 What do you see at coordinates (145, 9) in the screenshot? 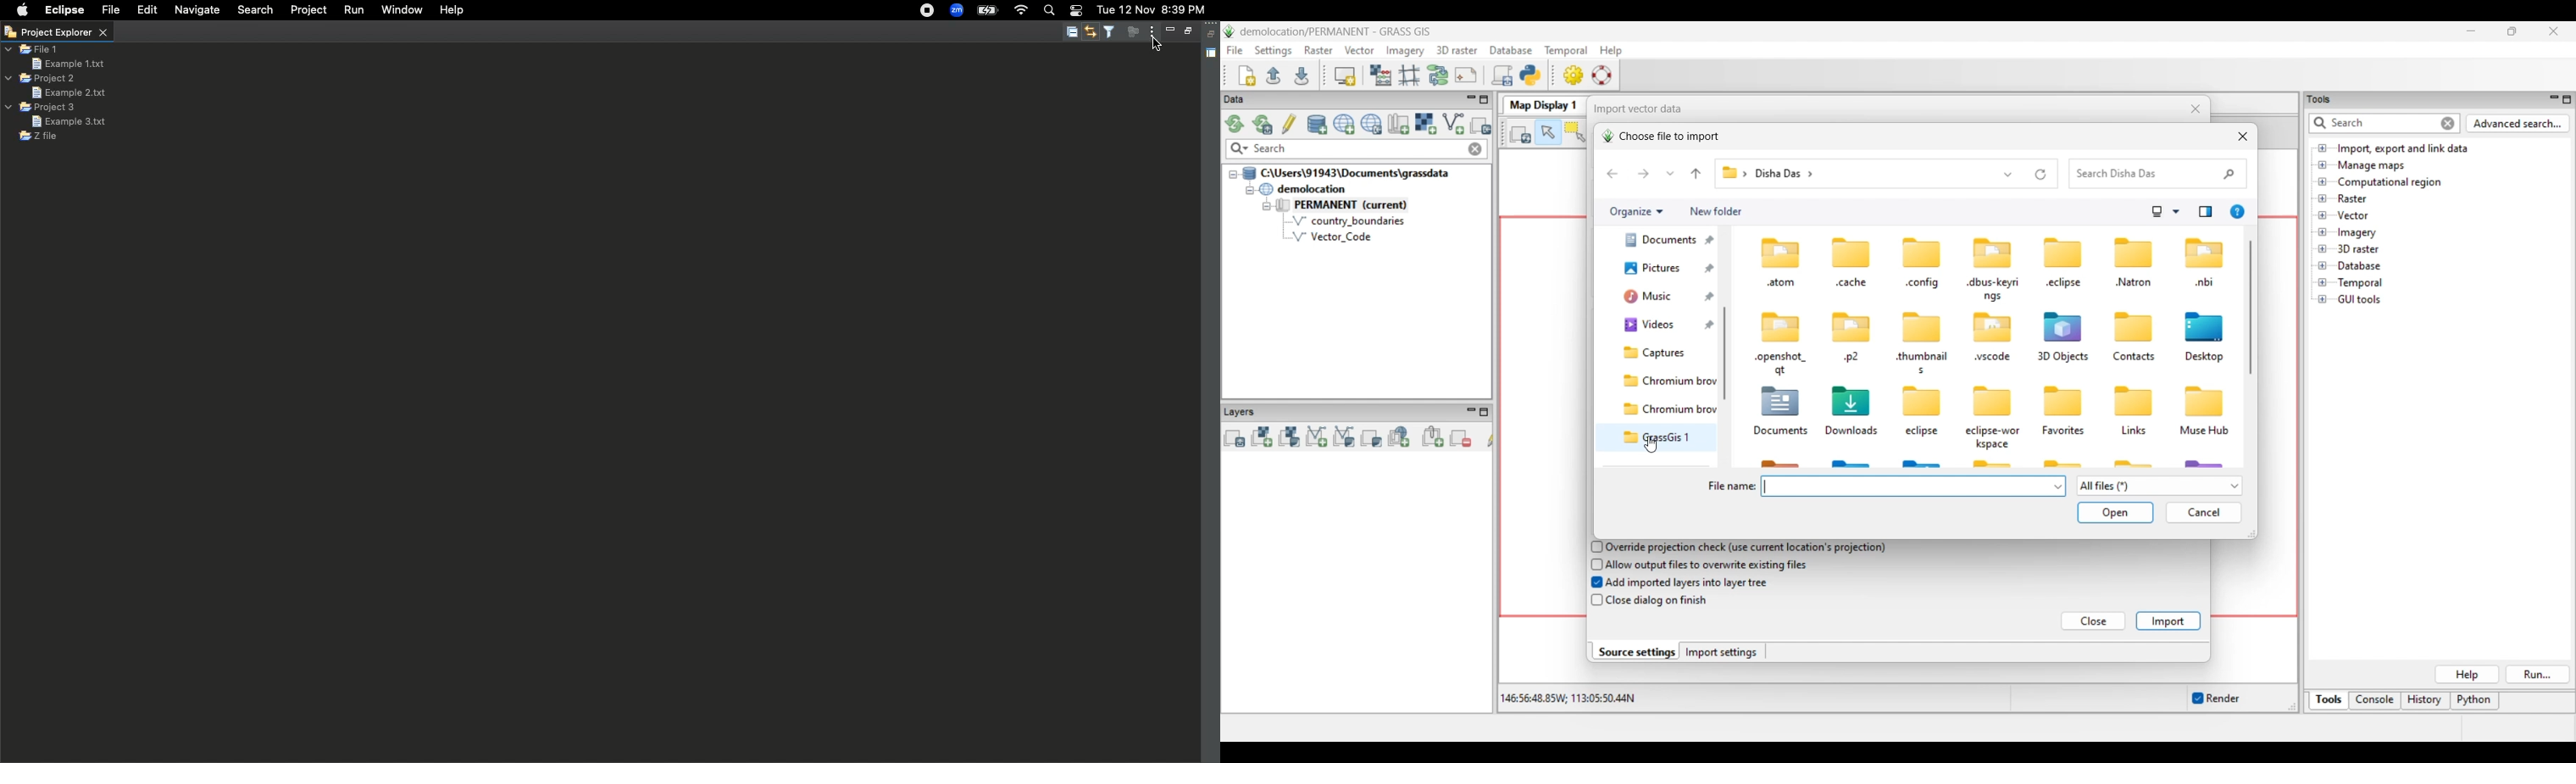
I see `Edit` at bounding box center [145, 9].